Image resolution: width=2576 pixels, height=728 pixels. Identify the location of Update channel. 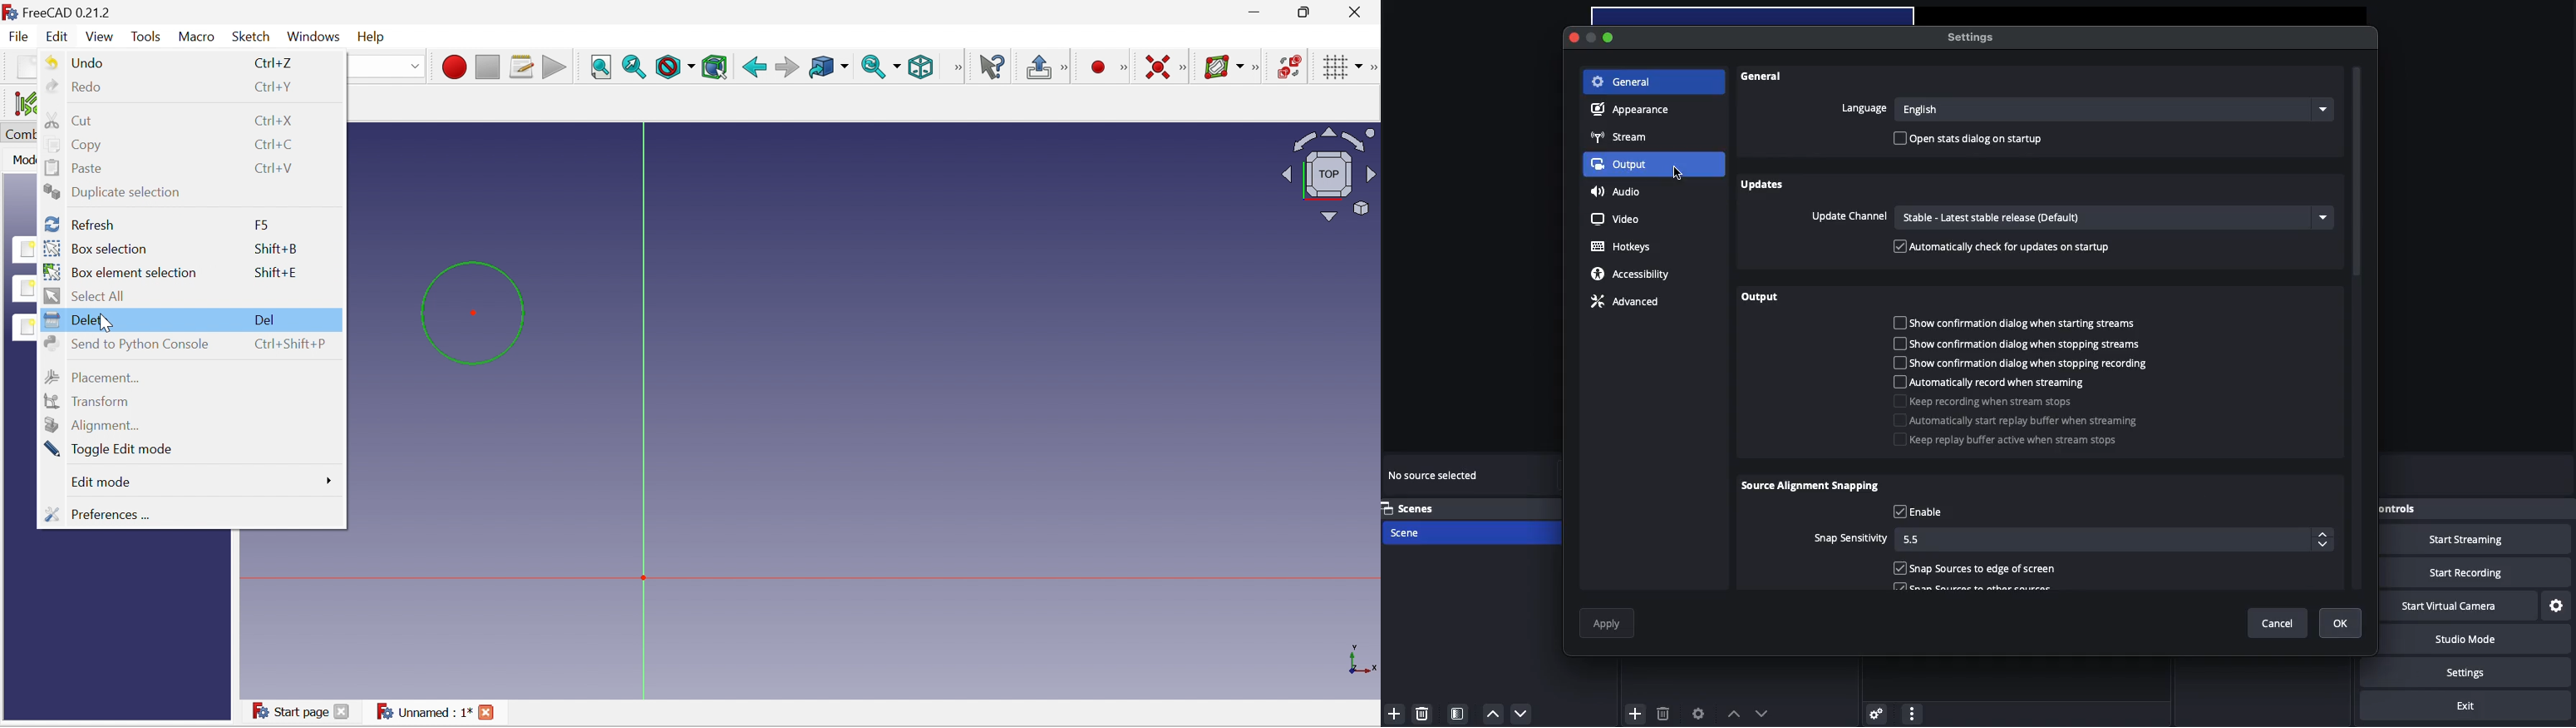
(2069, 218).